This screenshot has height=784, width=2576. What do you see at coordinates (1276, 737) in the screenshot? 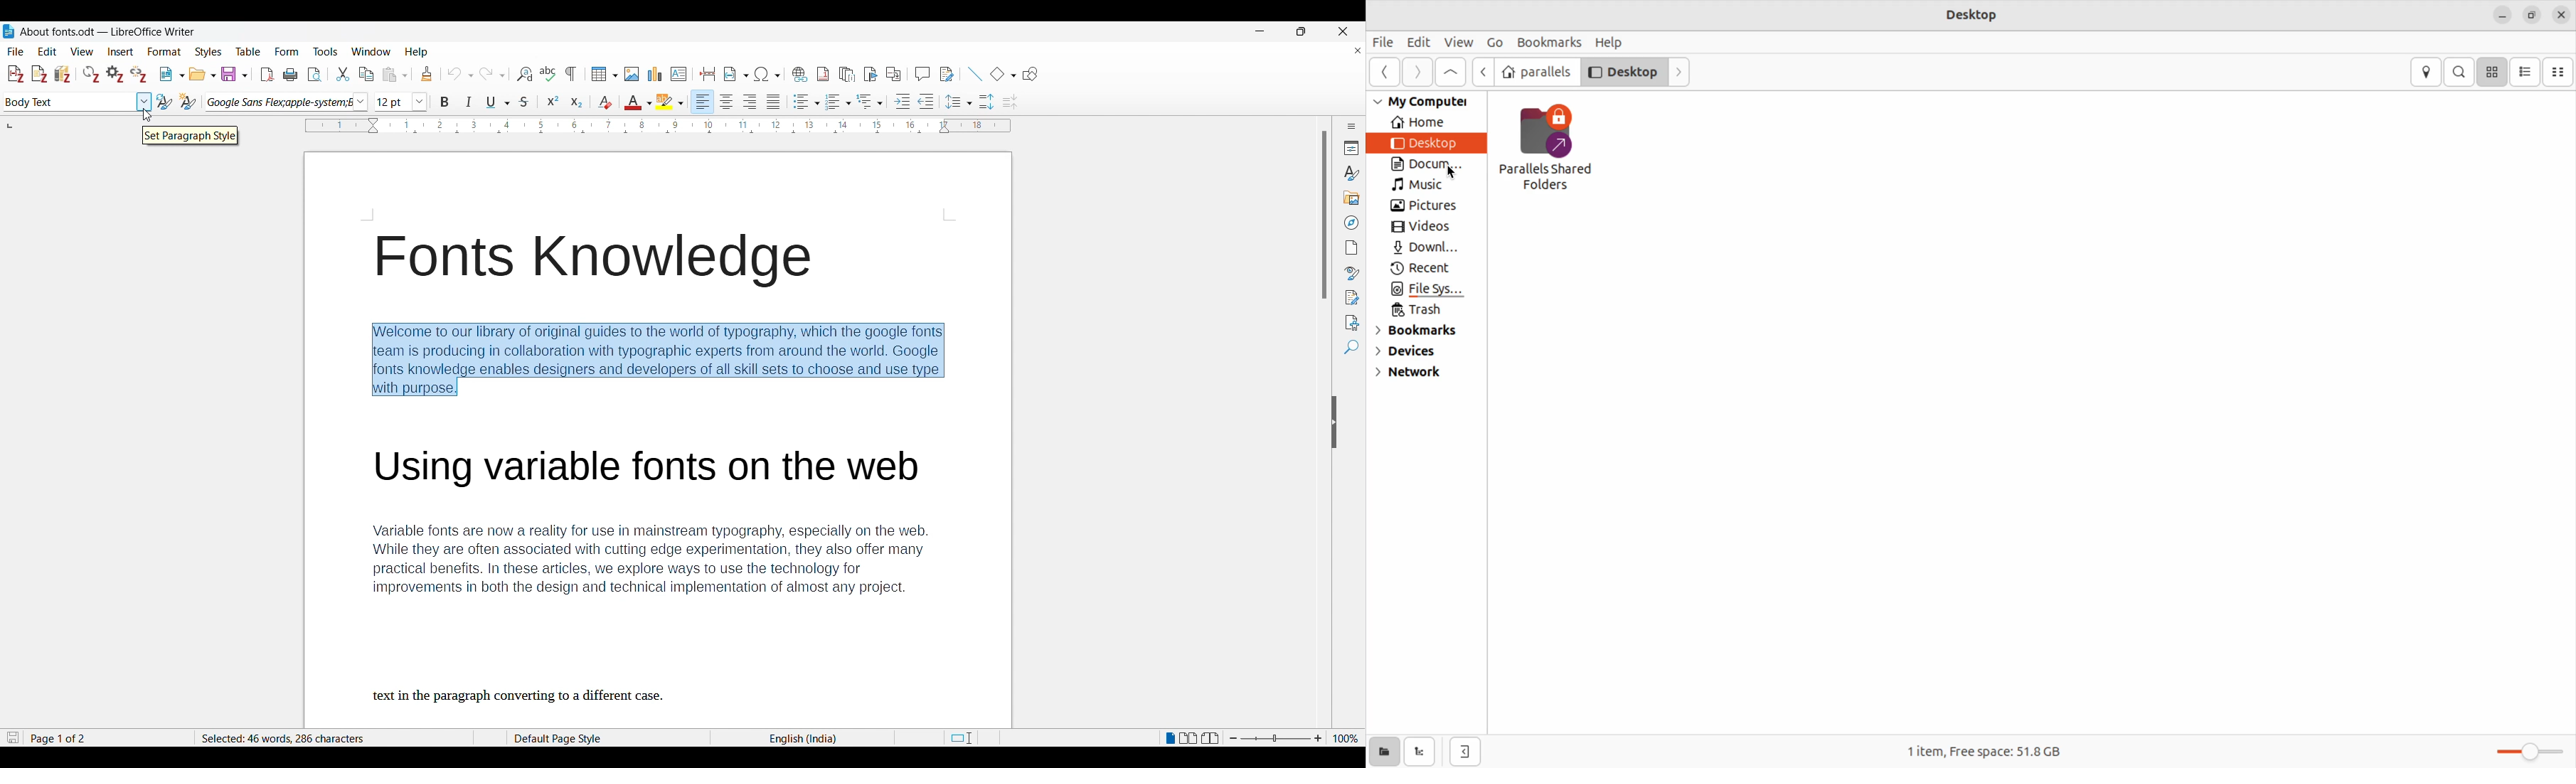
I see `Zoom slider` at bounding box center [1276, 737].